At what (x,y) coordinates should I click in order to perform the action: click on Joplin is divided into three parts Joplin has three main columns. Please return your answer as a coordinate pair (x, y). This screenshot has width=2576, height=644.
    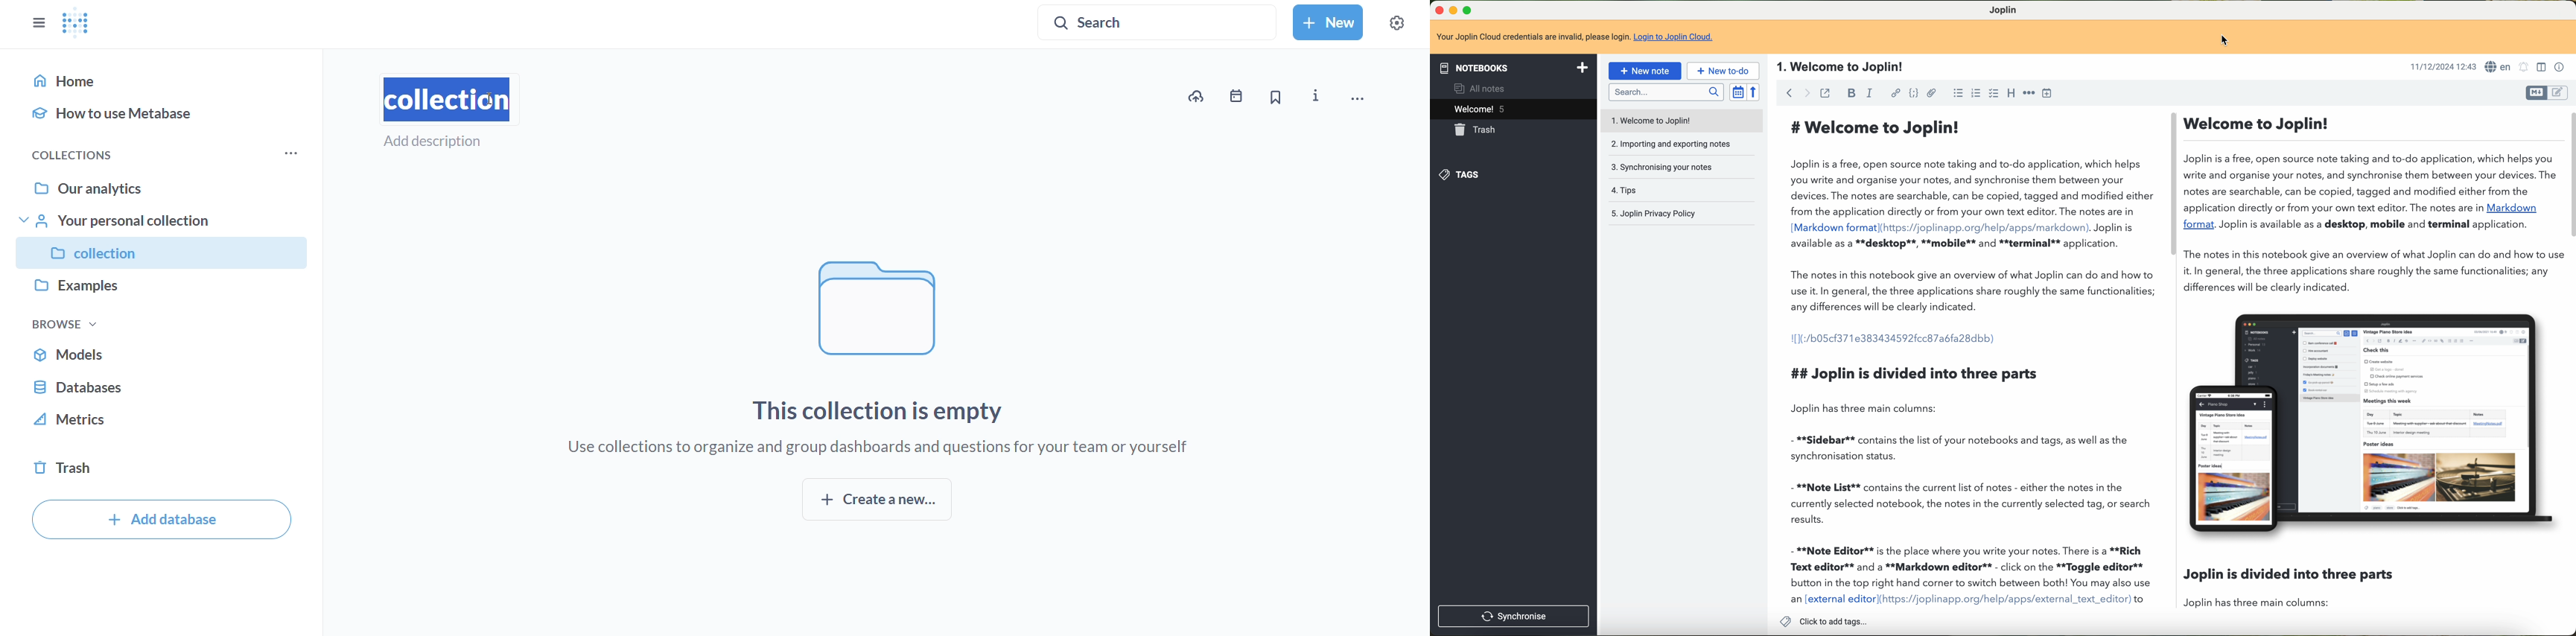
    Looking at the image, I should click on (2176, 586).